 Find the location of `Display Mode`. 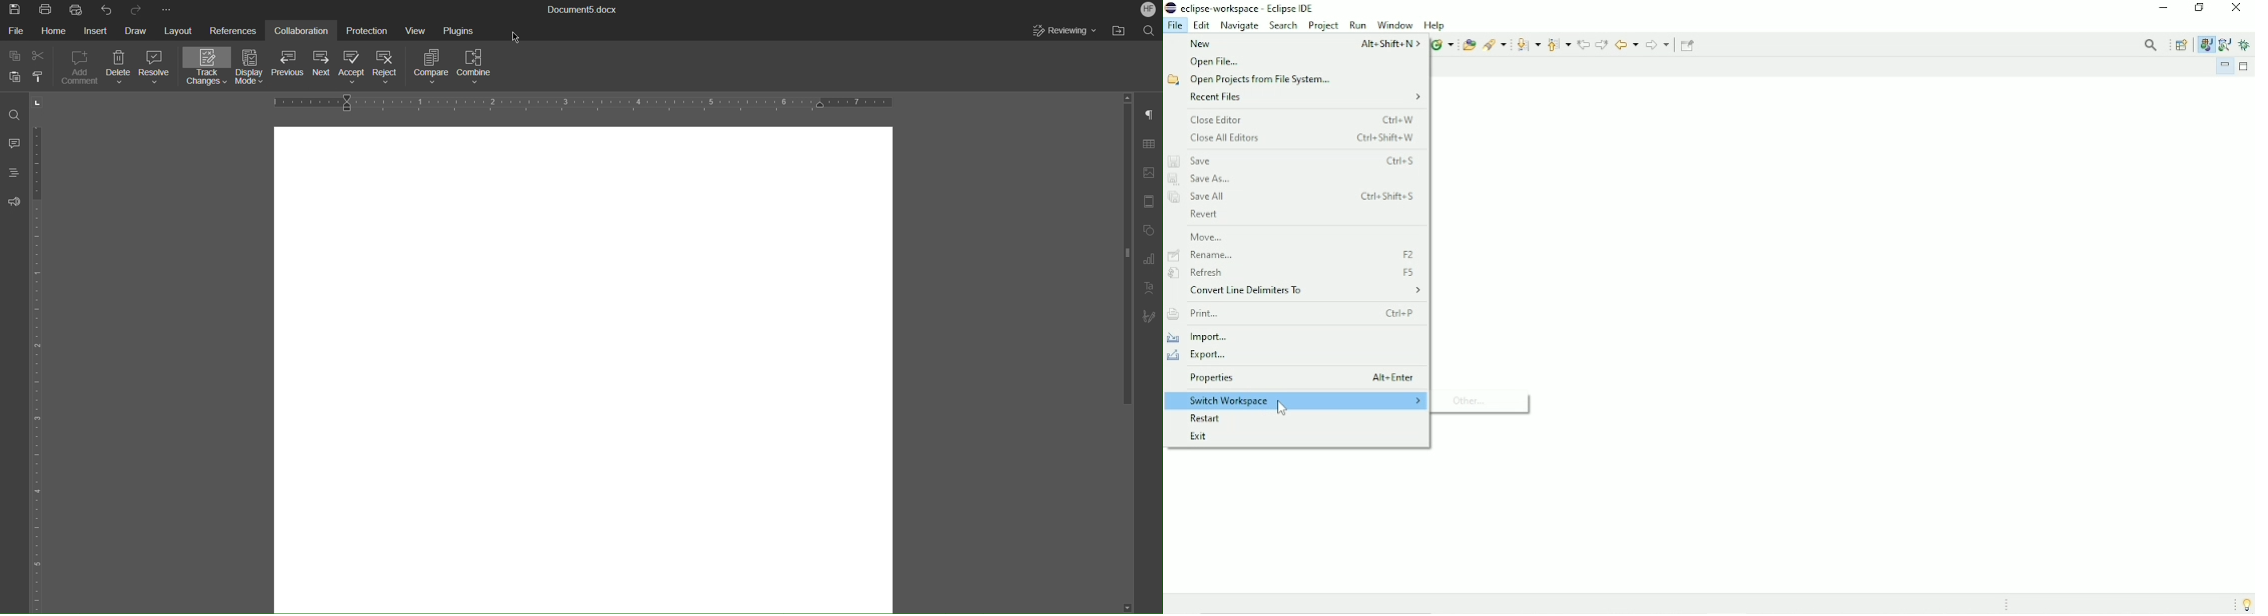

Display Mode is located at coordinates (252, 68).